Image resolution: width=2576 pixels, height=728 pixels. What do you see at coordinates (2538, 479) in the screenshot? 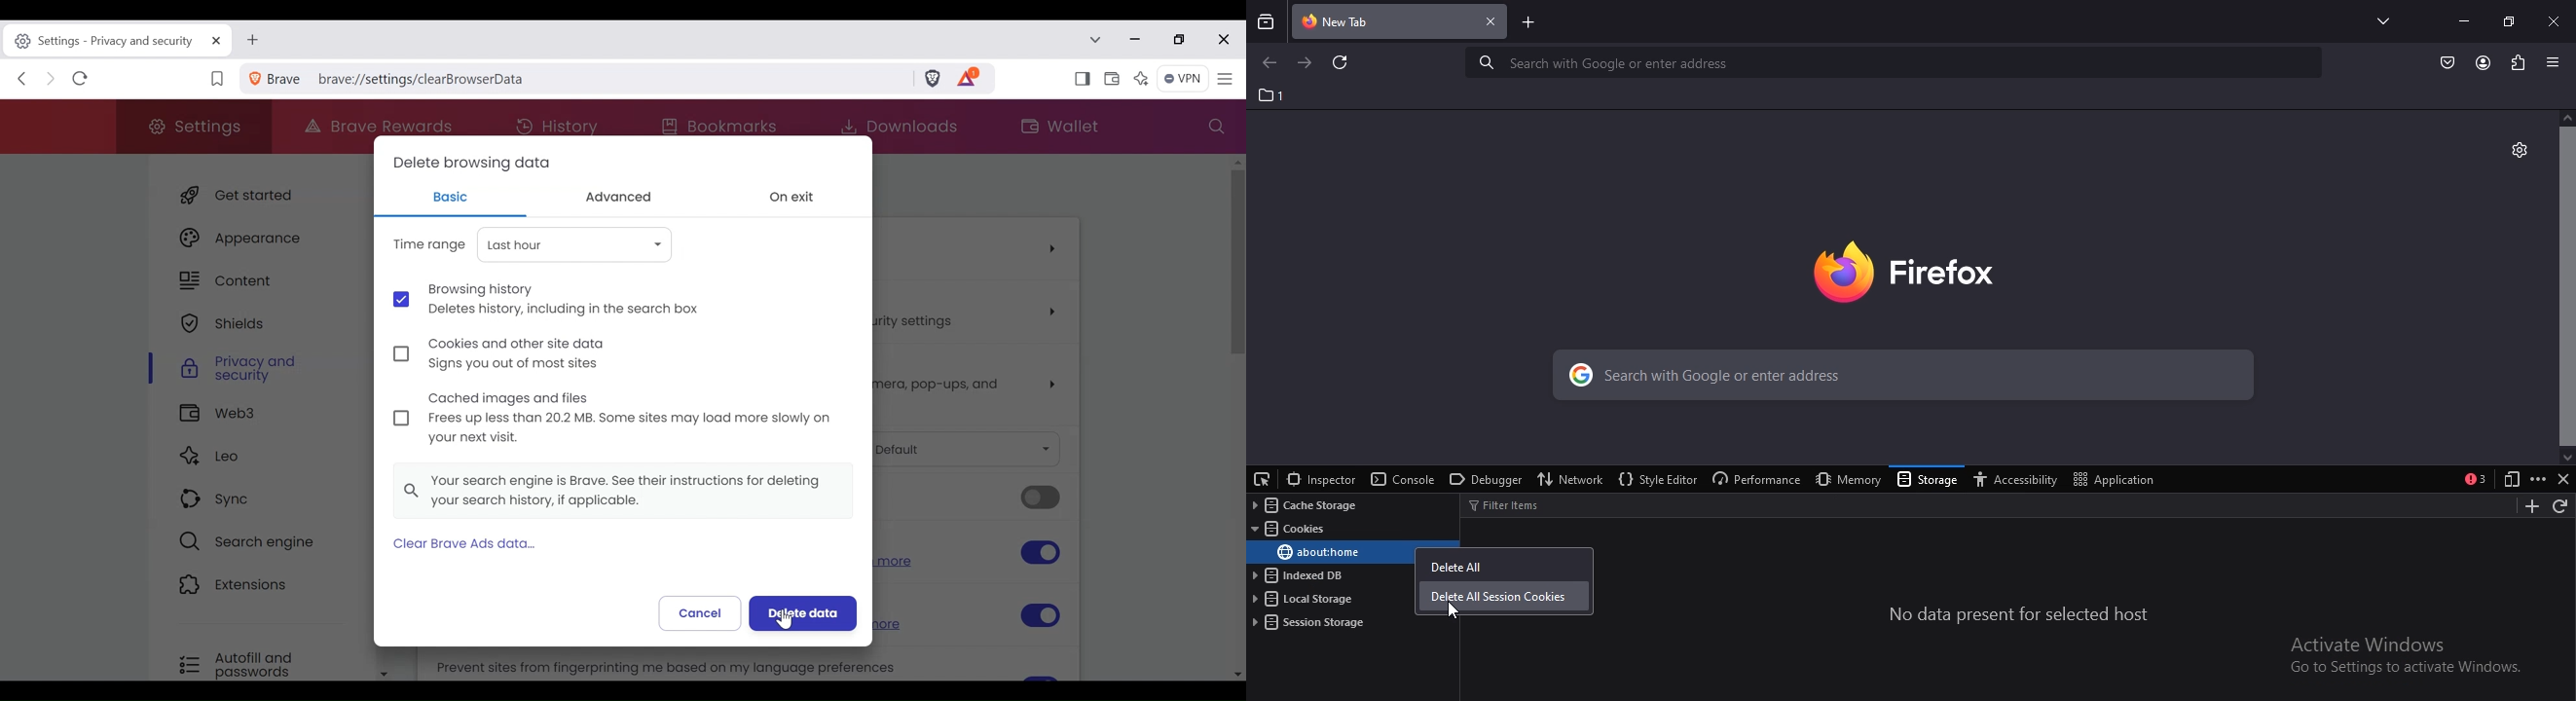
I see `customize developer tools` at bounding box center [2538, 479].